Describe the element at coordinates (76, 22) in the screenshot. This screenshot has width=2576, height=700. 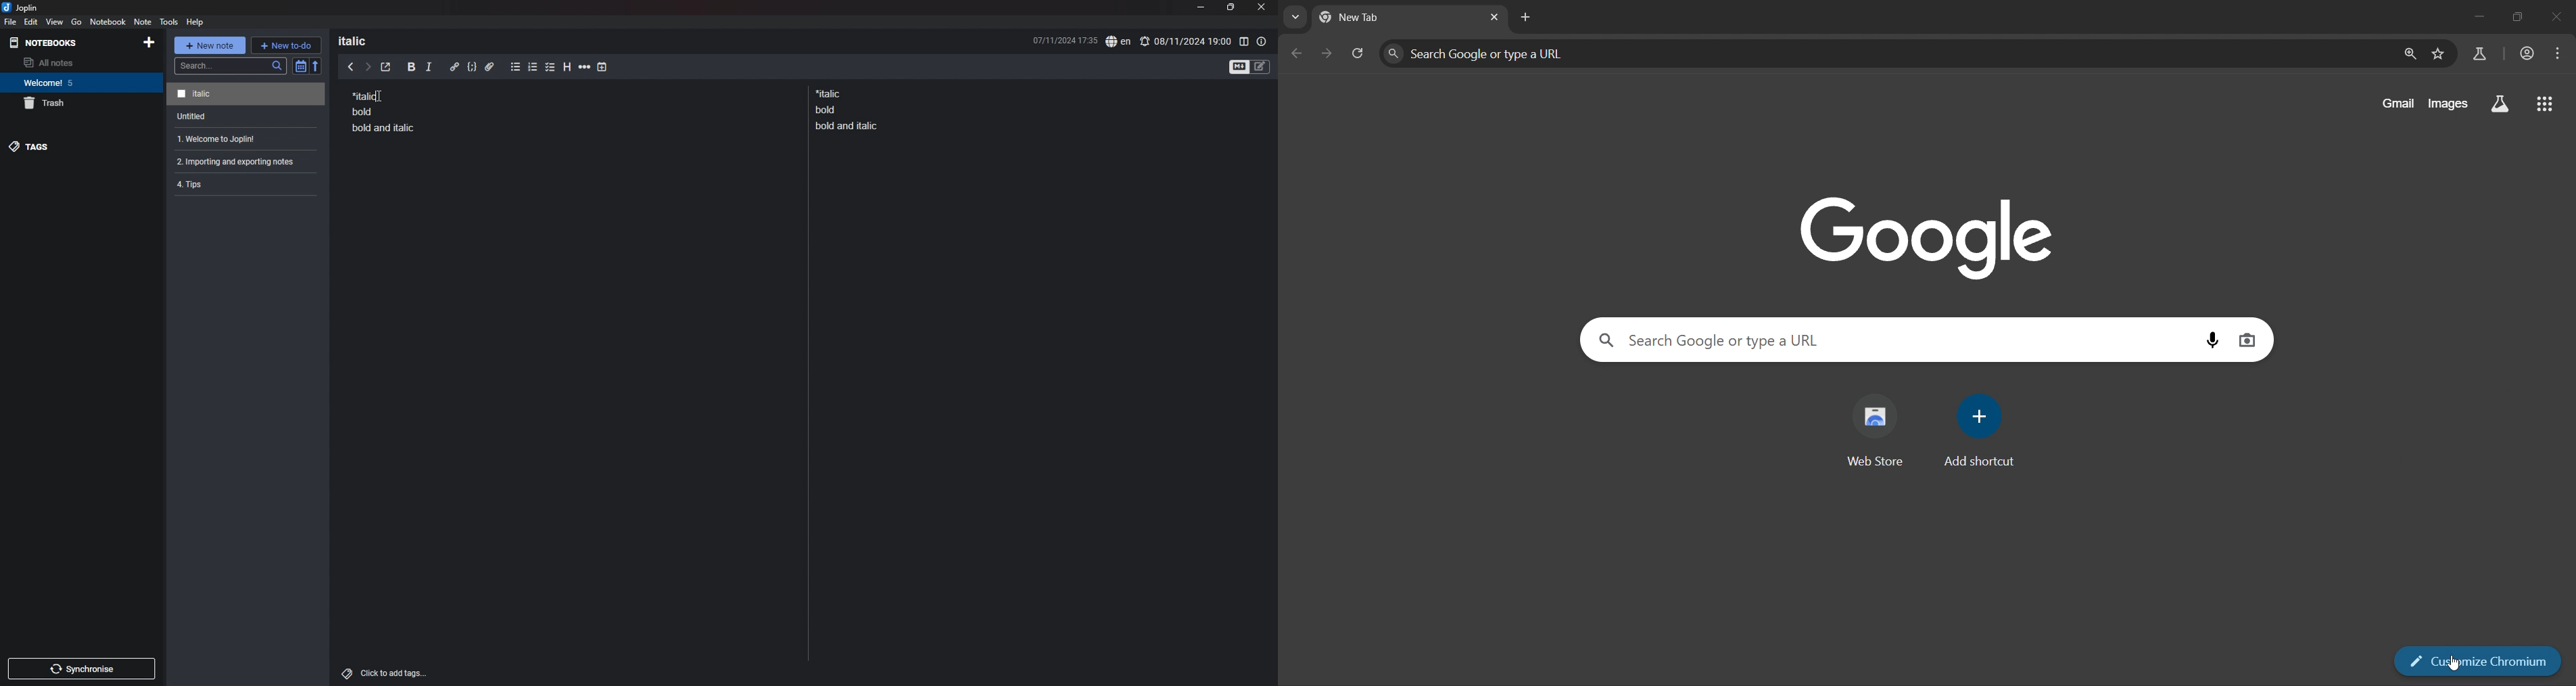
I see `go` at that location.